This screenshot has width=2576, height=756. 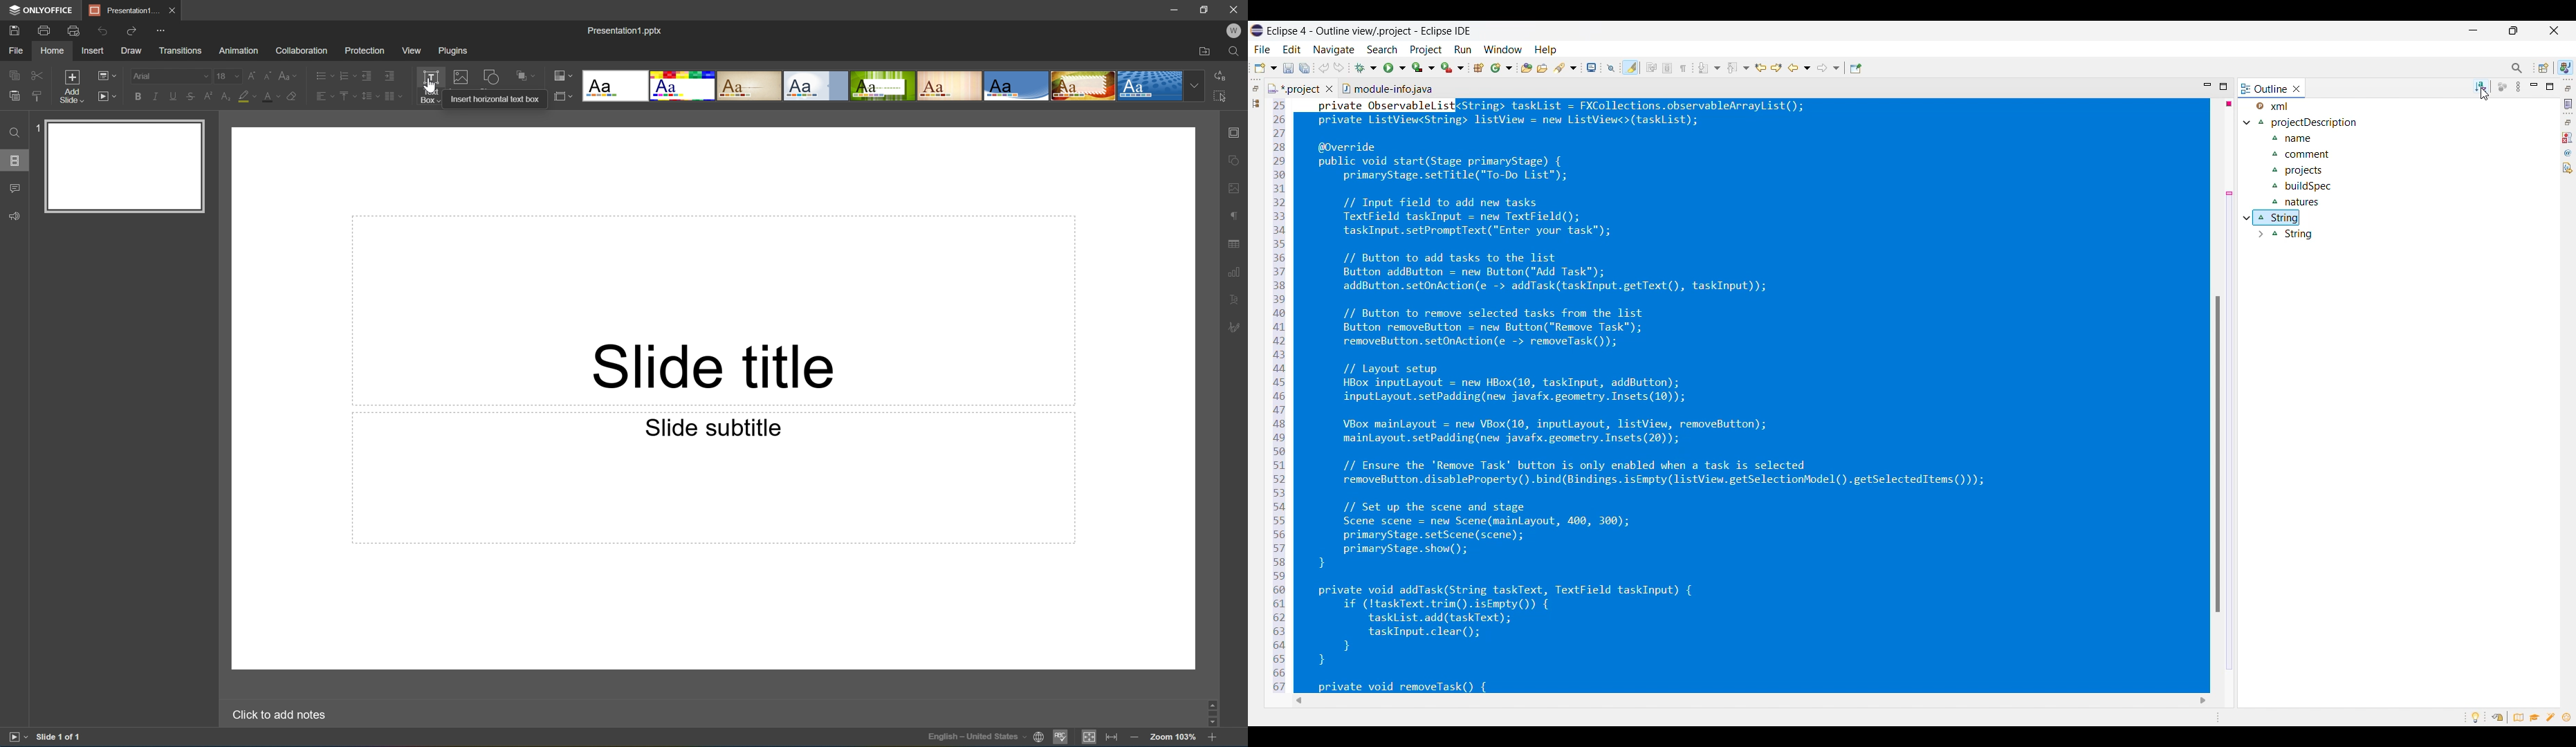 I want to click on Amazon, so click(x=239, y=49).